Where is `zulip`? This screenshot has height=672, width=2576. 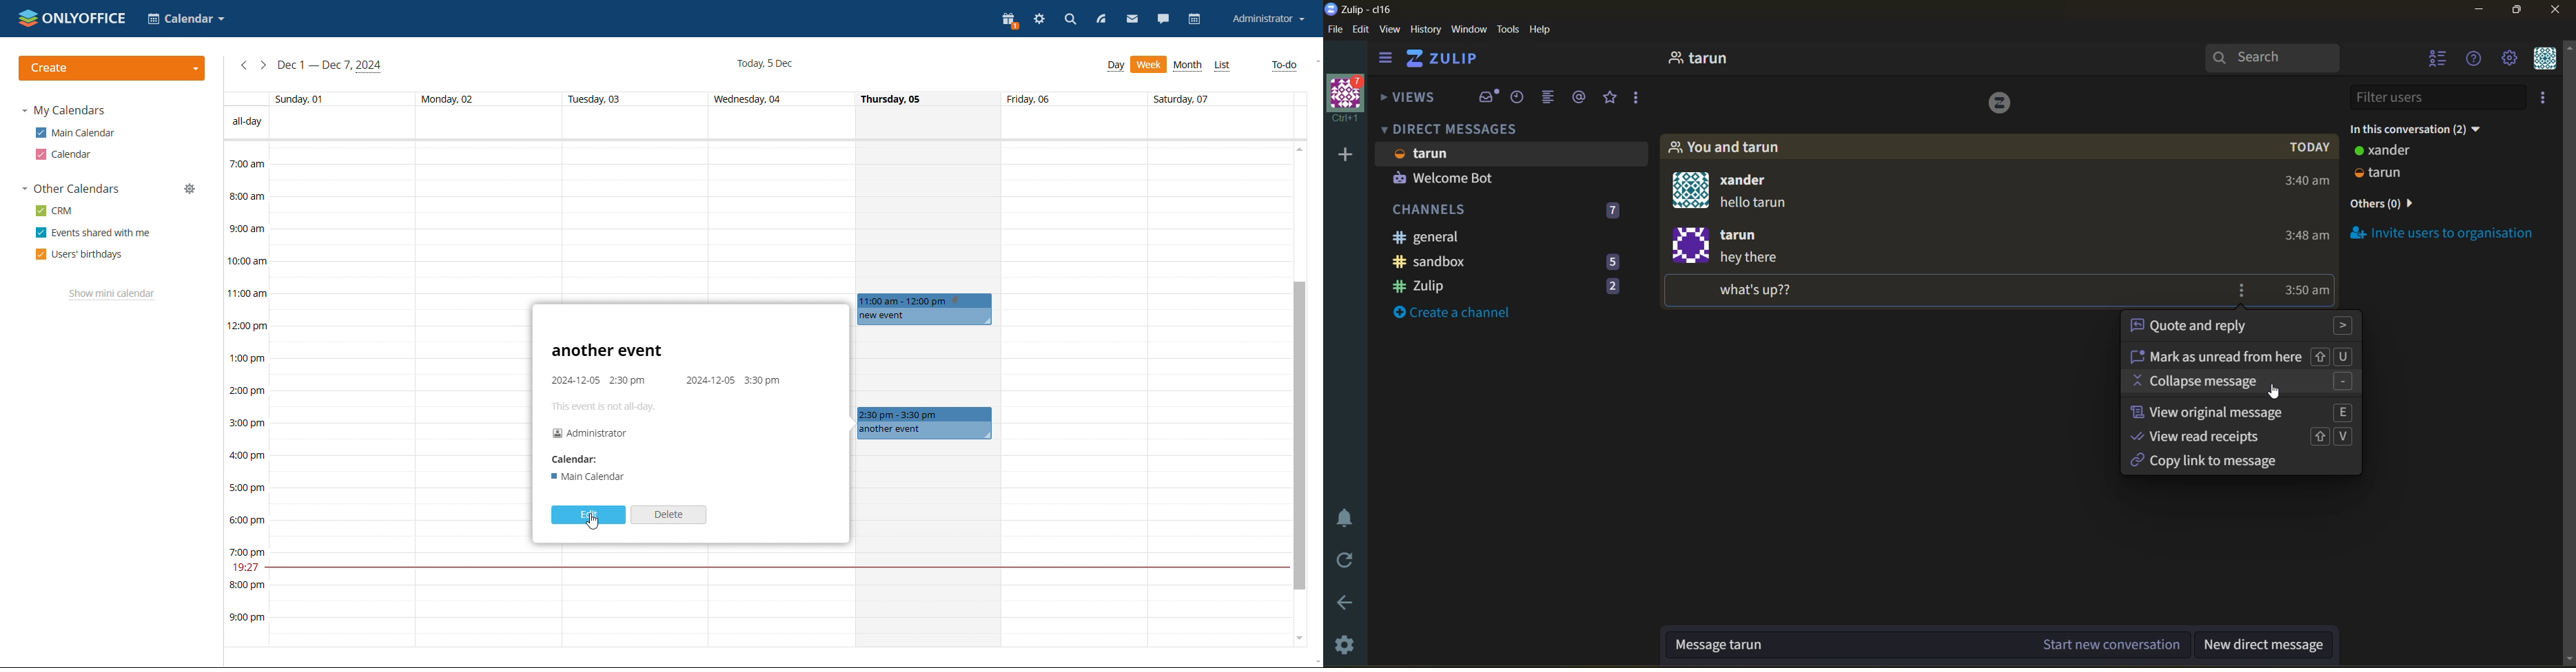 zulip is located at coordinates (1516, 286).